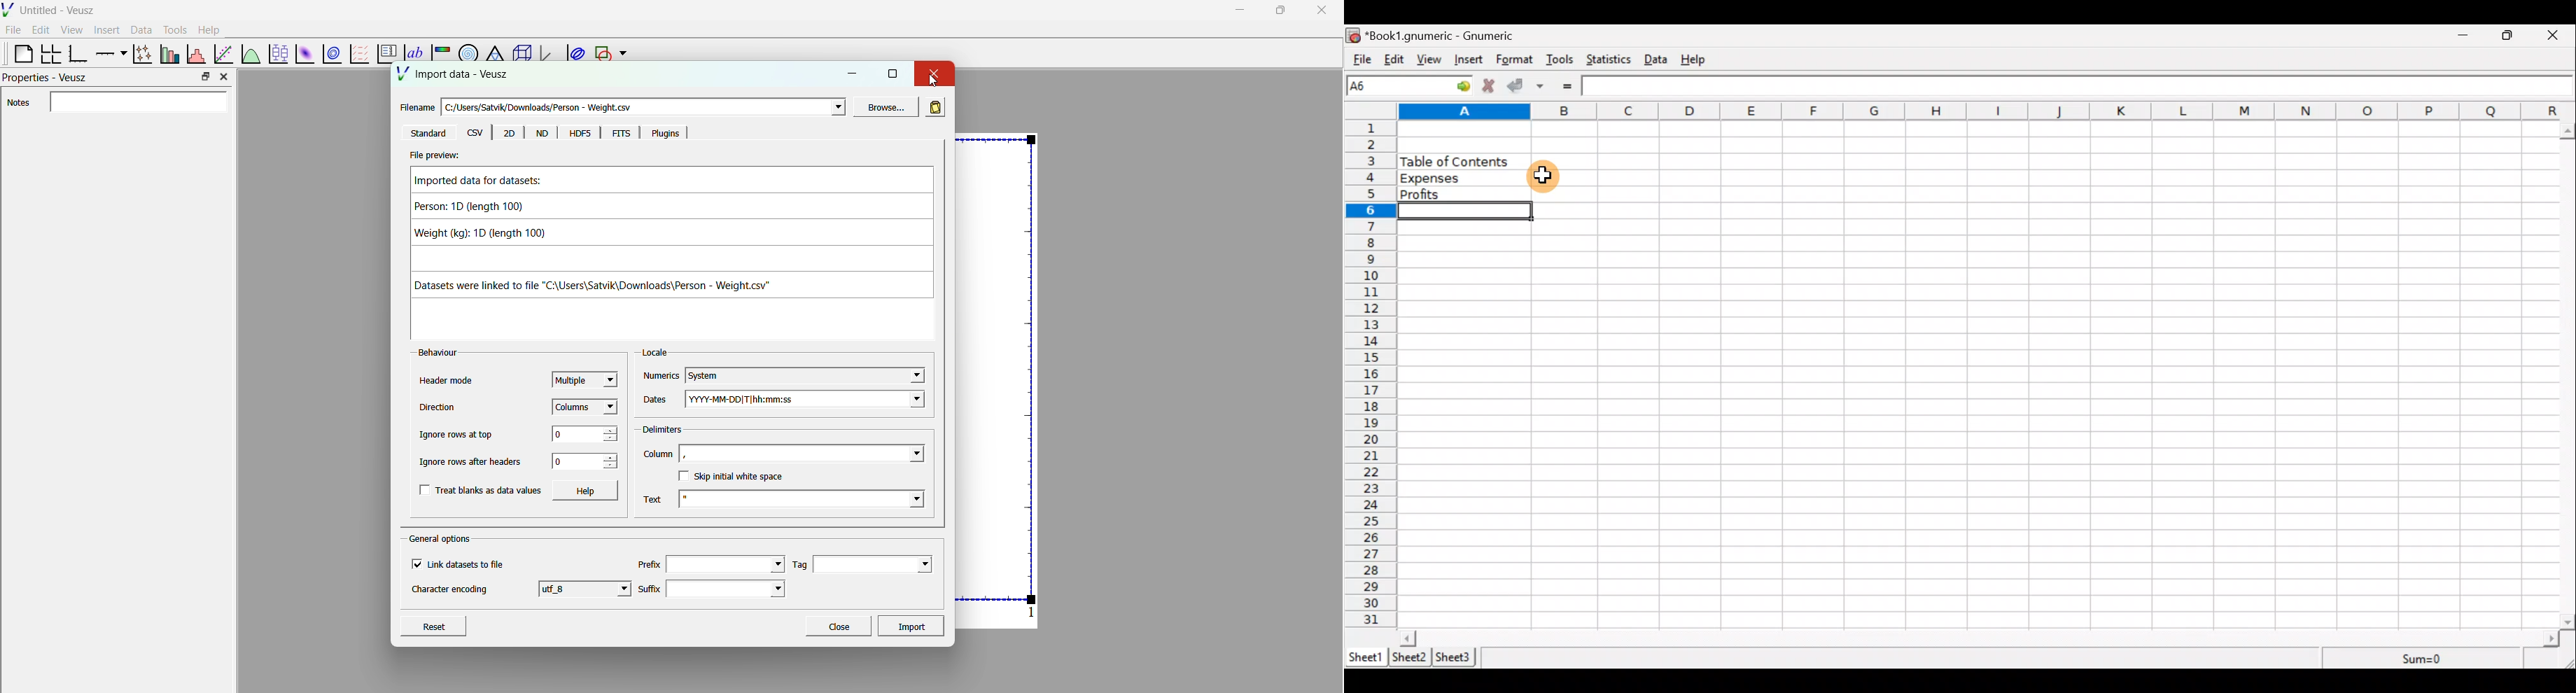  Describe the element at coordinates (1611, 61) in the screenshot. I see `Statistics` at that location.